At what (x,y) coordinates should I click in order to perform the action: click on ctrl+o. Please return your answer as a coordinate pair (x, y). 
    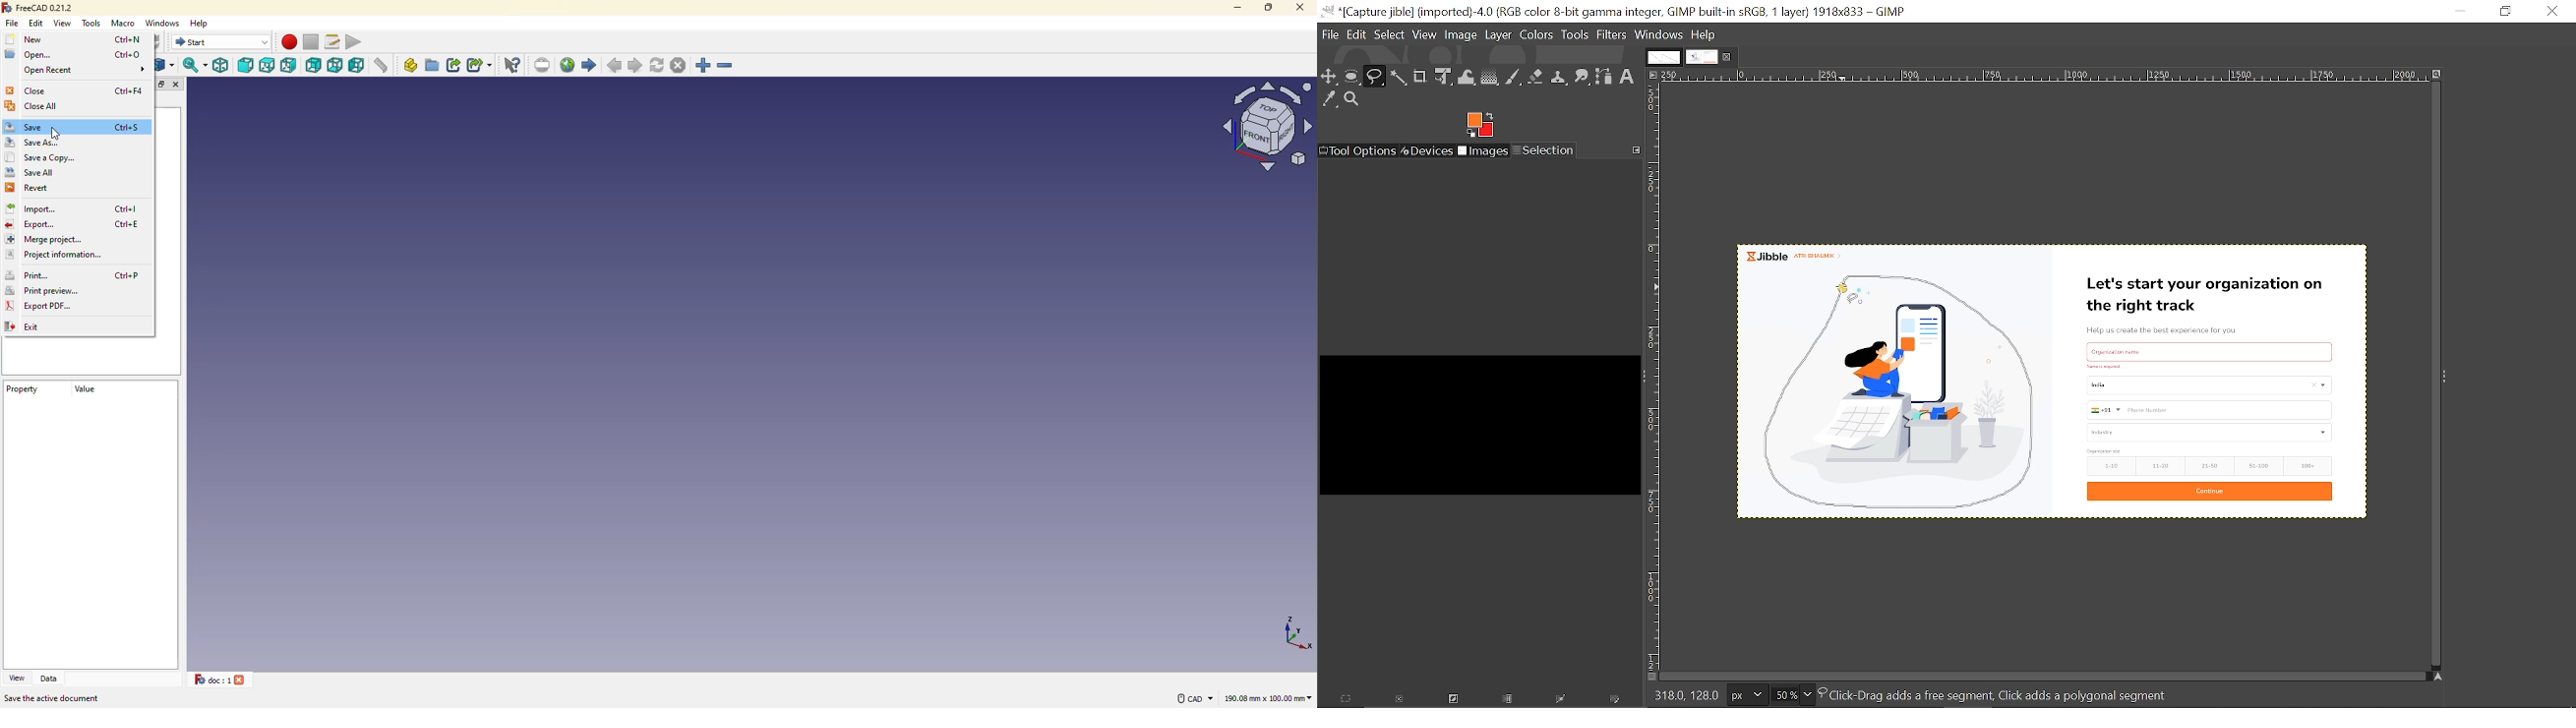
    Looking at the image, I should click on (129, 55).